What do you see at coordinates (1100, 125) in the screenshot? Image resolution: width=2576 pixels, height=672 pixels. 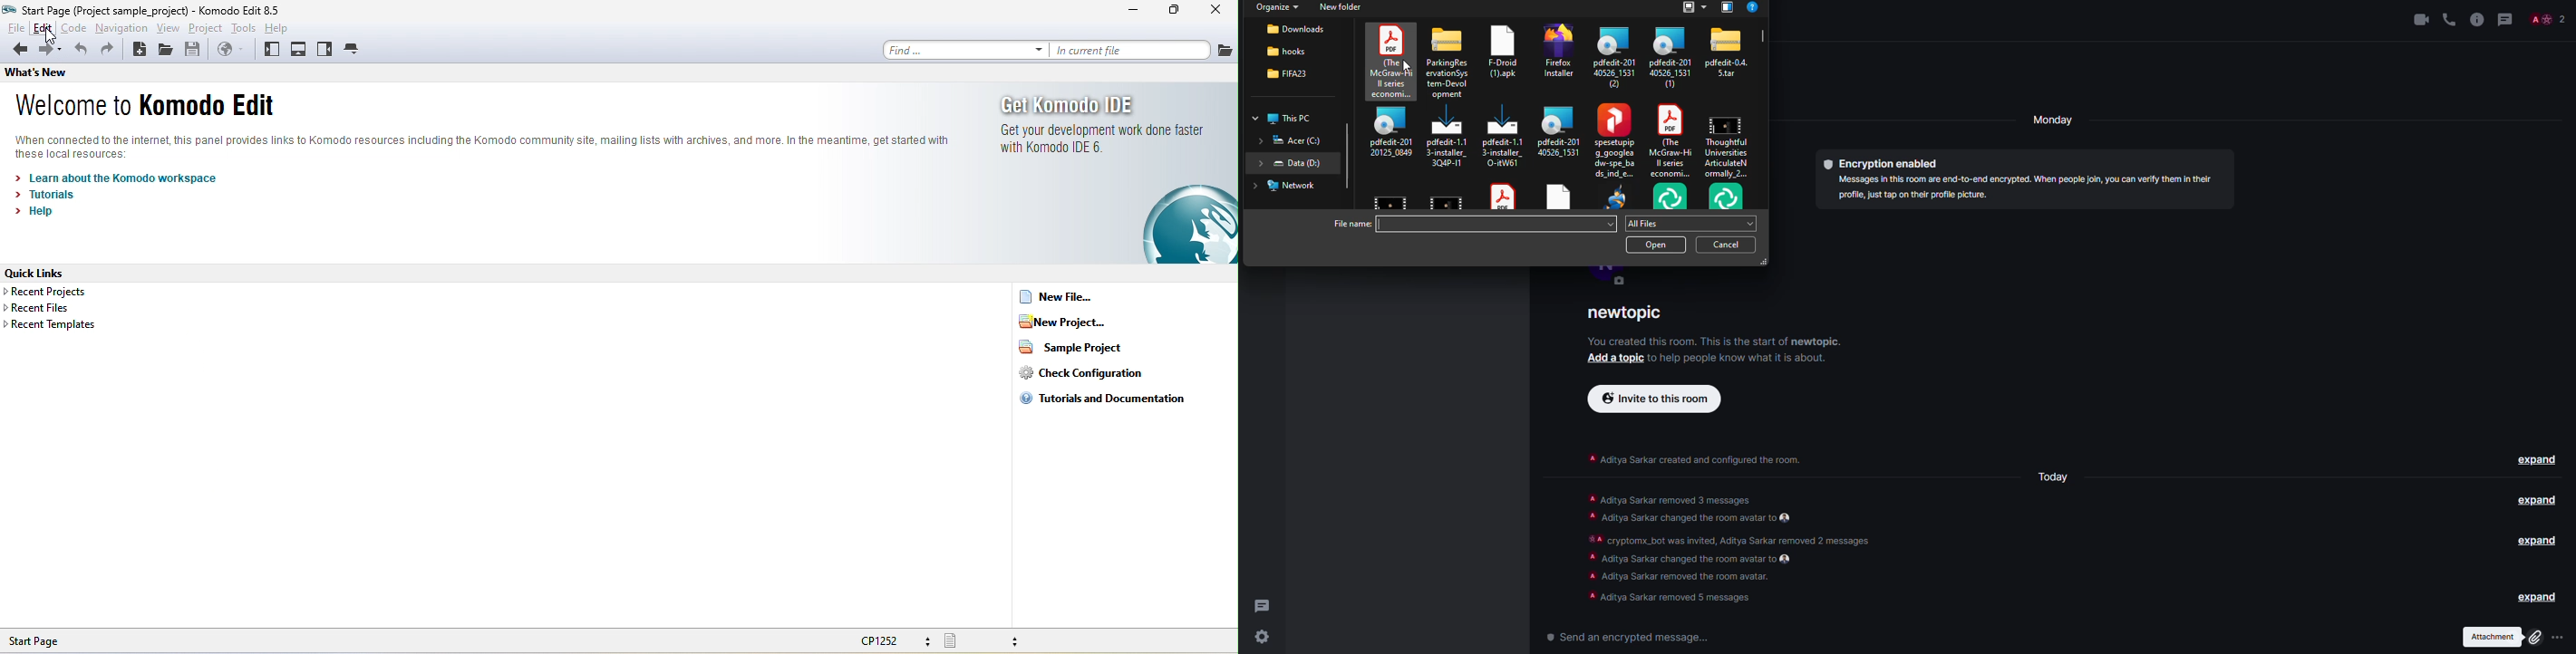 I see `get komodo ide` at bounding box center [1100, 125].